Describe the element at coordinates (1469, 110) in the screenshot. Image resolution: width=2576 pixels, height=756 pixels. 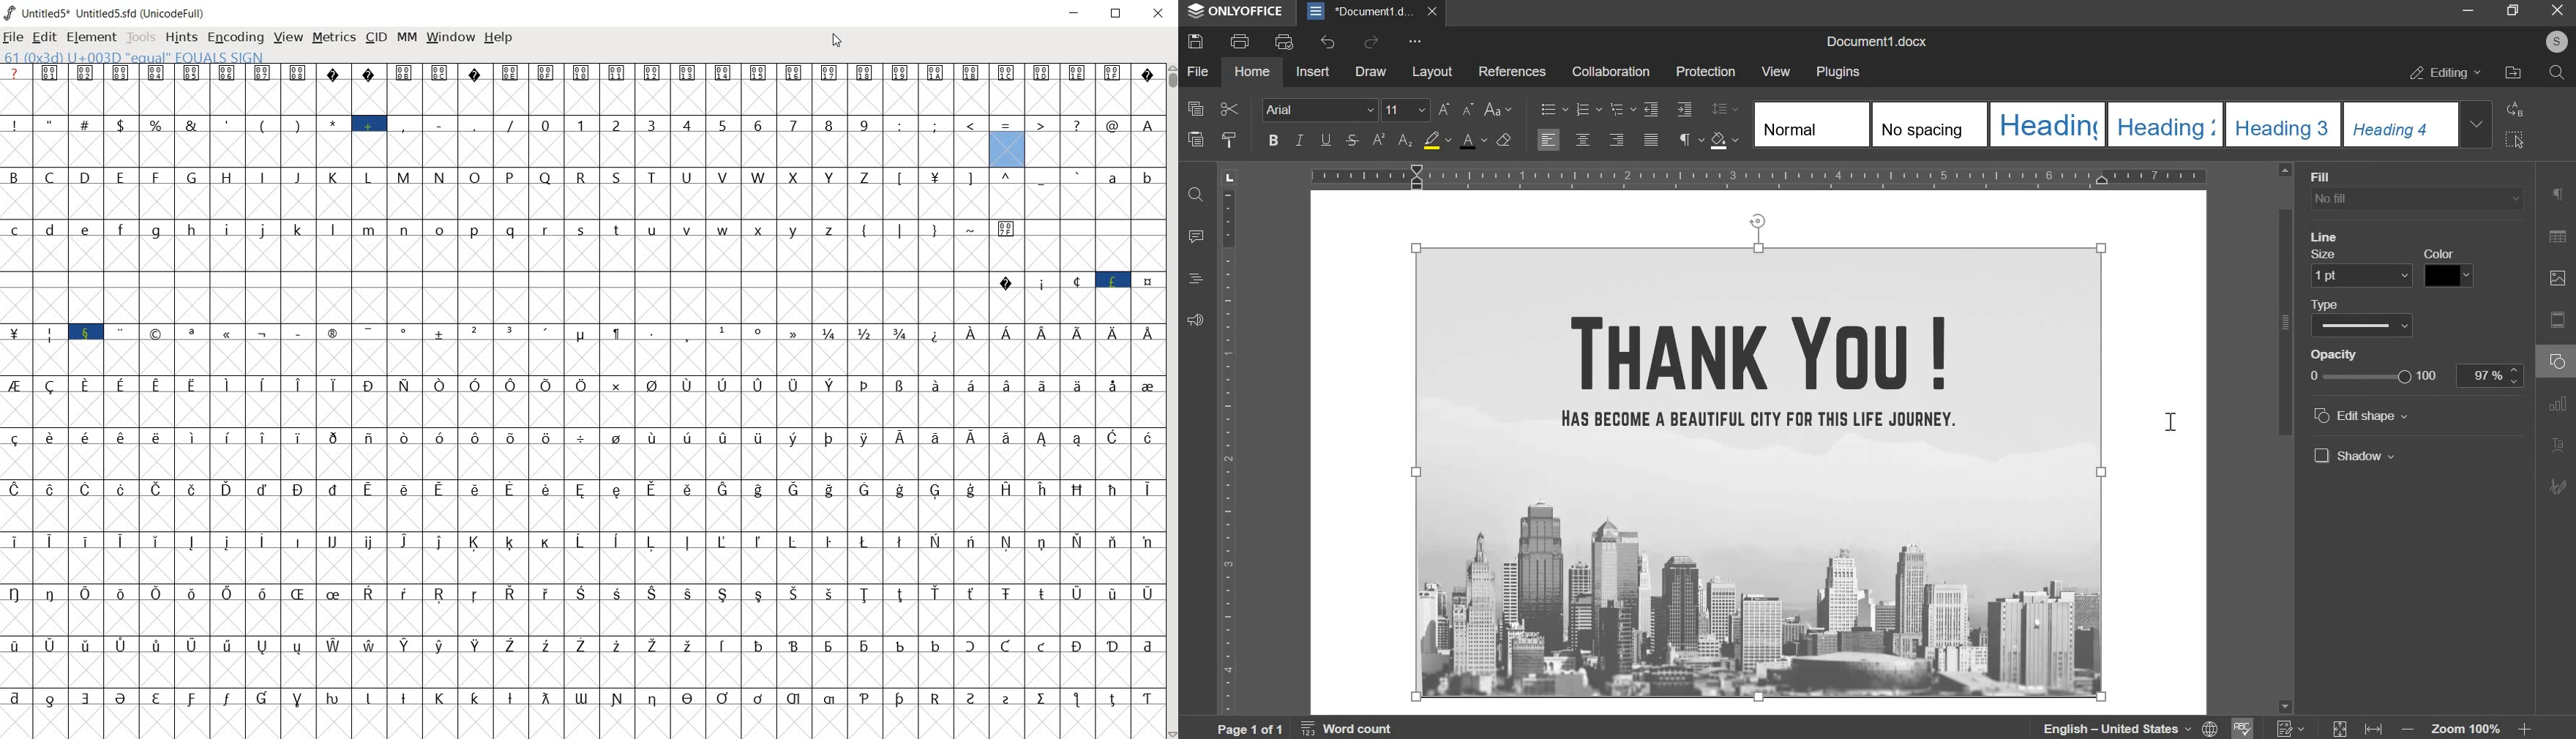
I see `decremental font size` at that location.